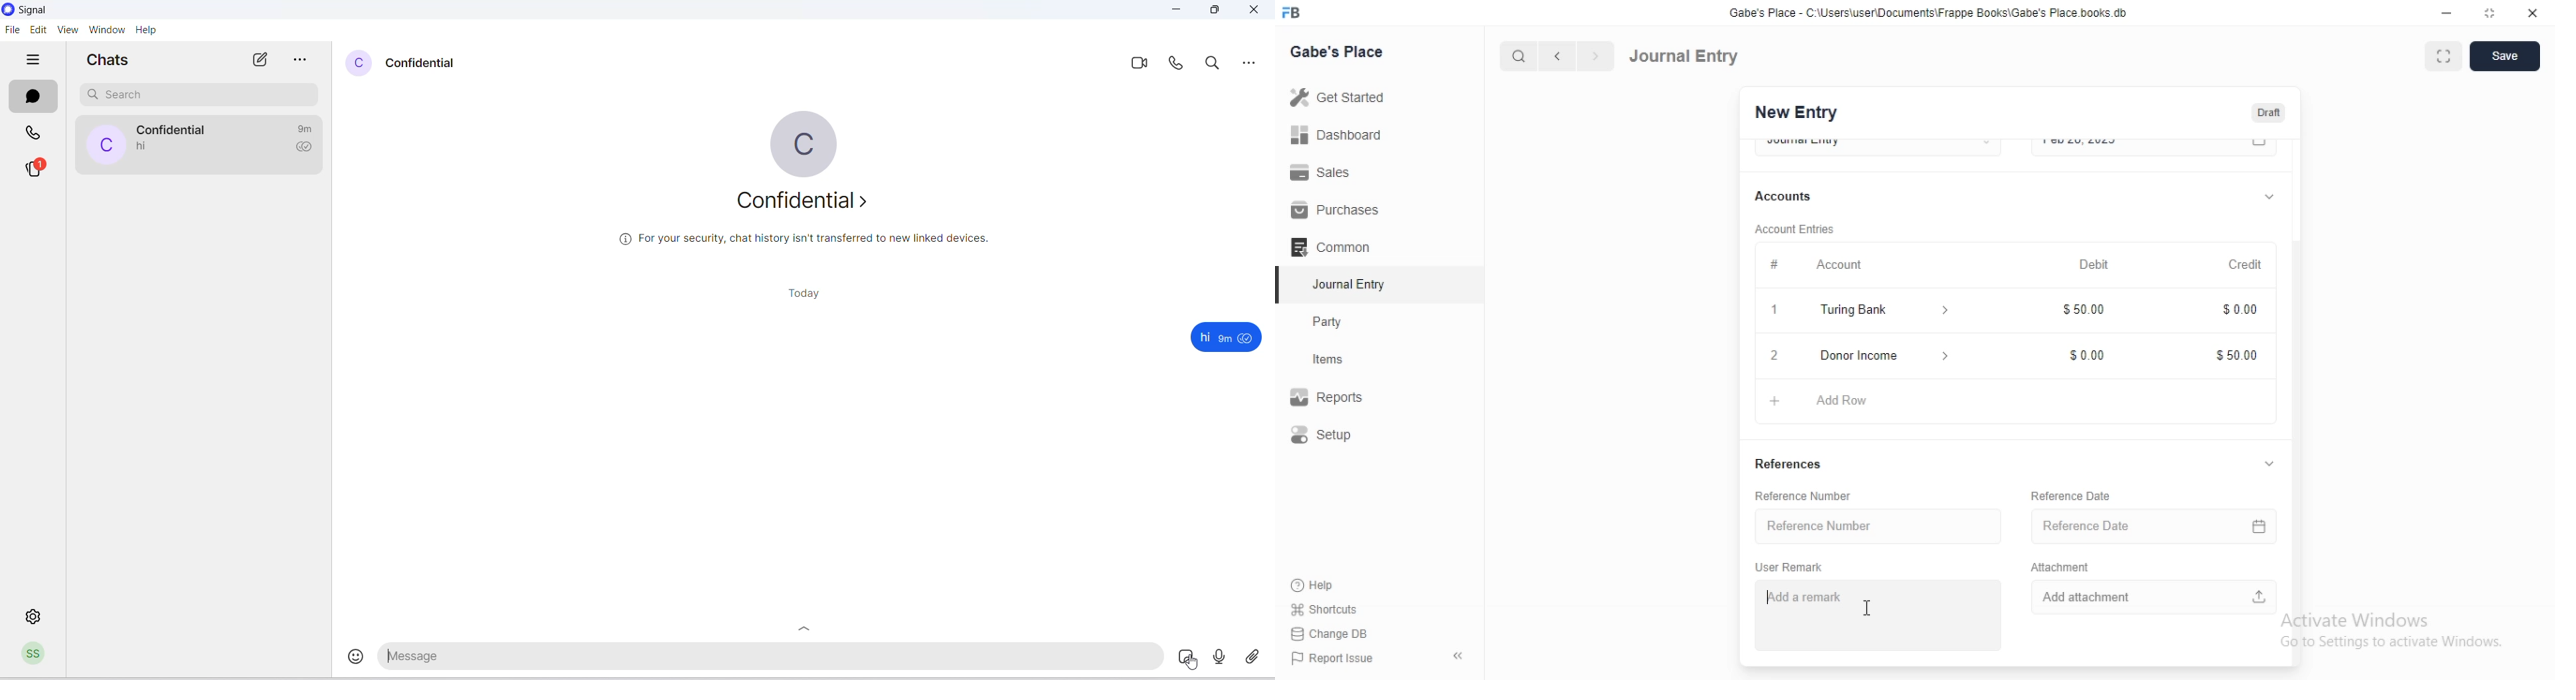 The height and width of the screenshot is (700, 2576). What do you see at coordinates (307, 149) in the screenshot?
I see `read recipient ` at bounding box center [307, 149].